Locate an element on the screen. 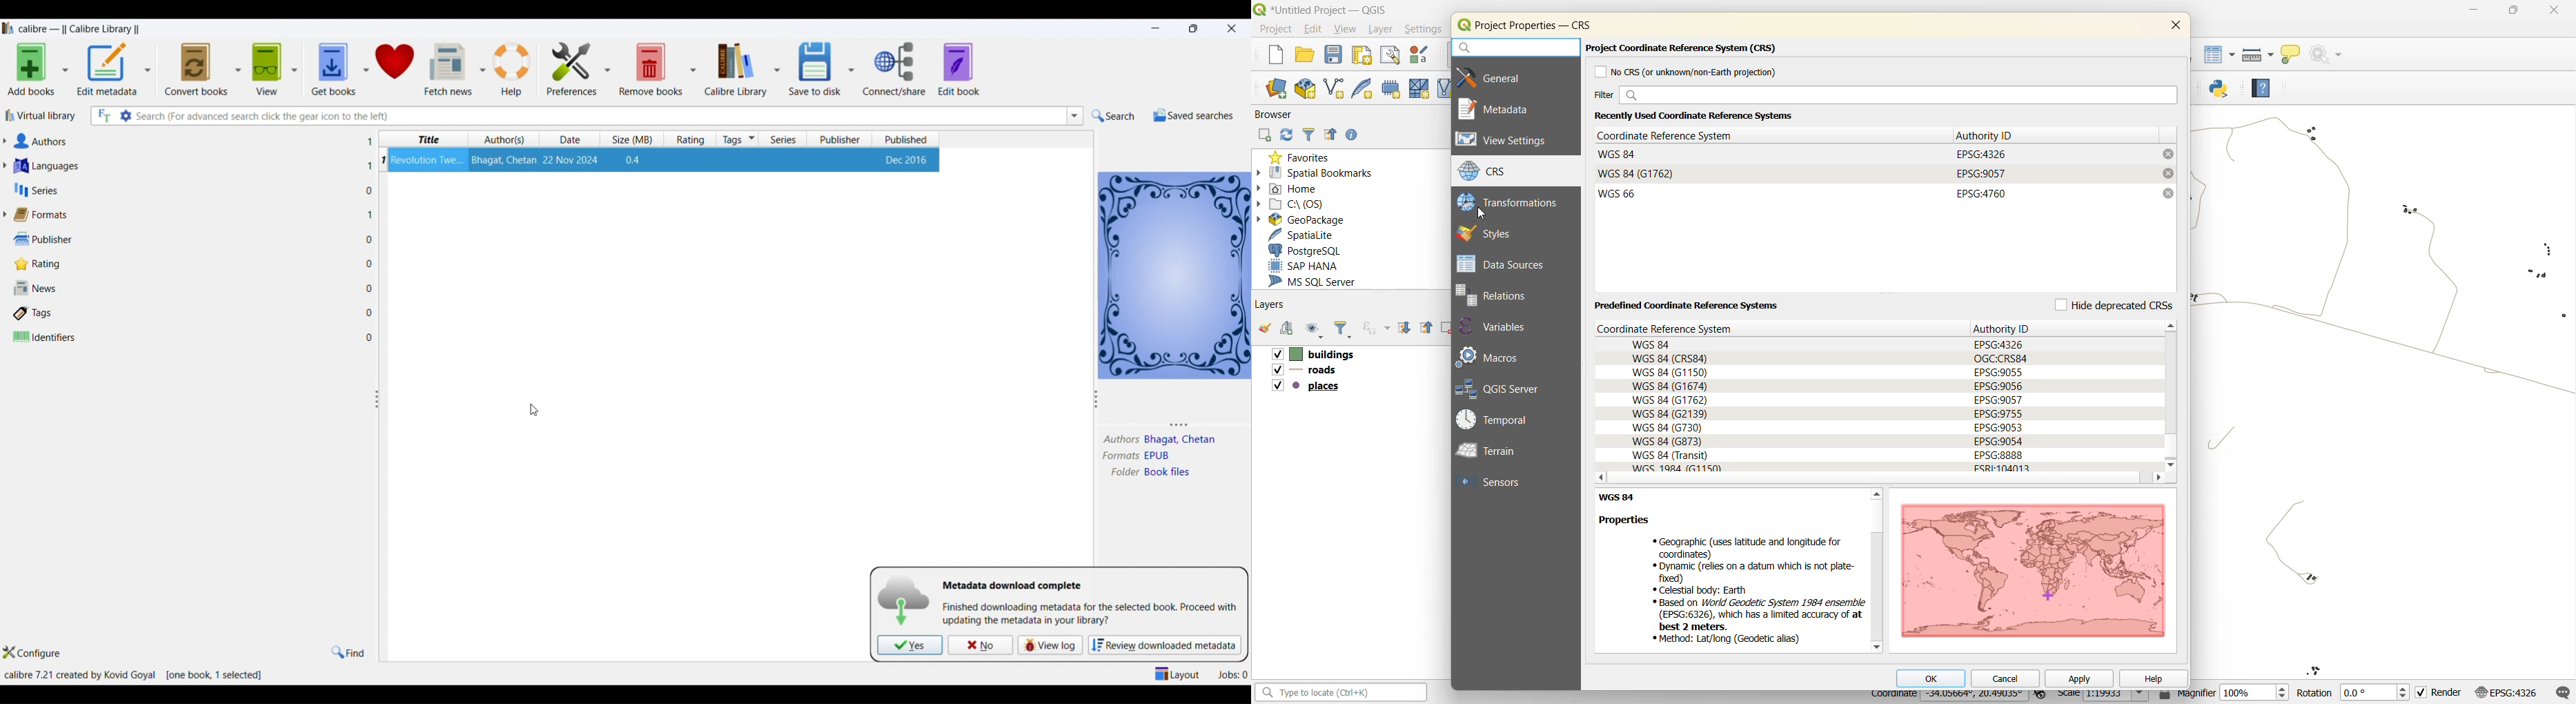 This screenshot has width=2576, height=728. fetch news options dropdown button is located at coordinates (482, 69).